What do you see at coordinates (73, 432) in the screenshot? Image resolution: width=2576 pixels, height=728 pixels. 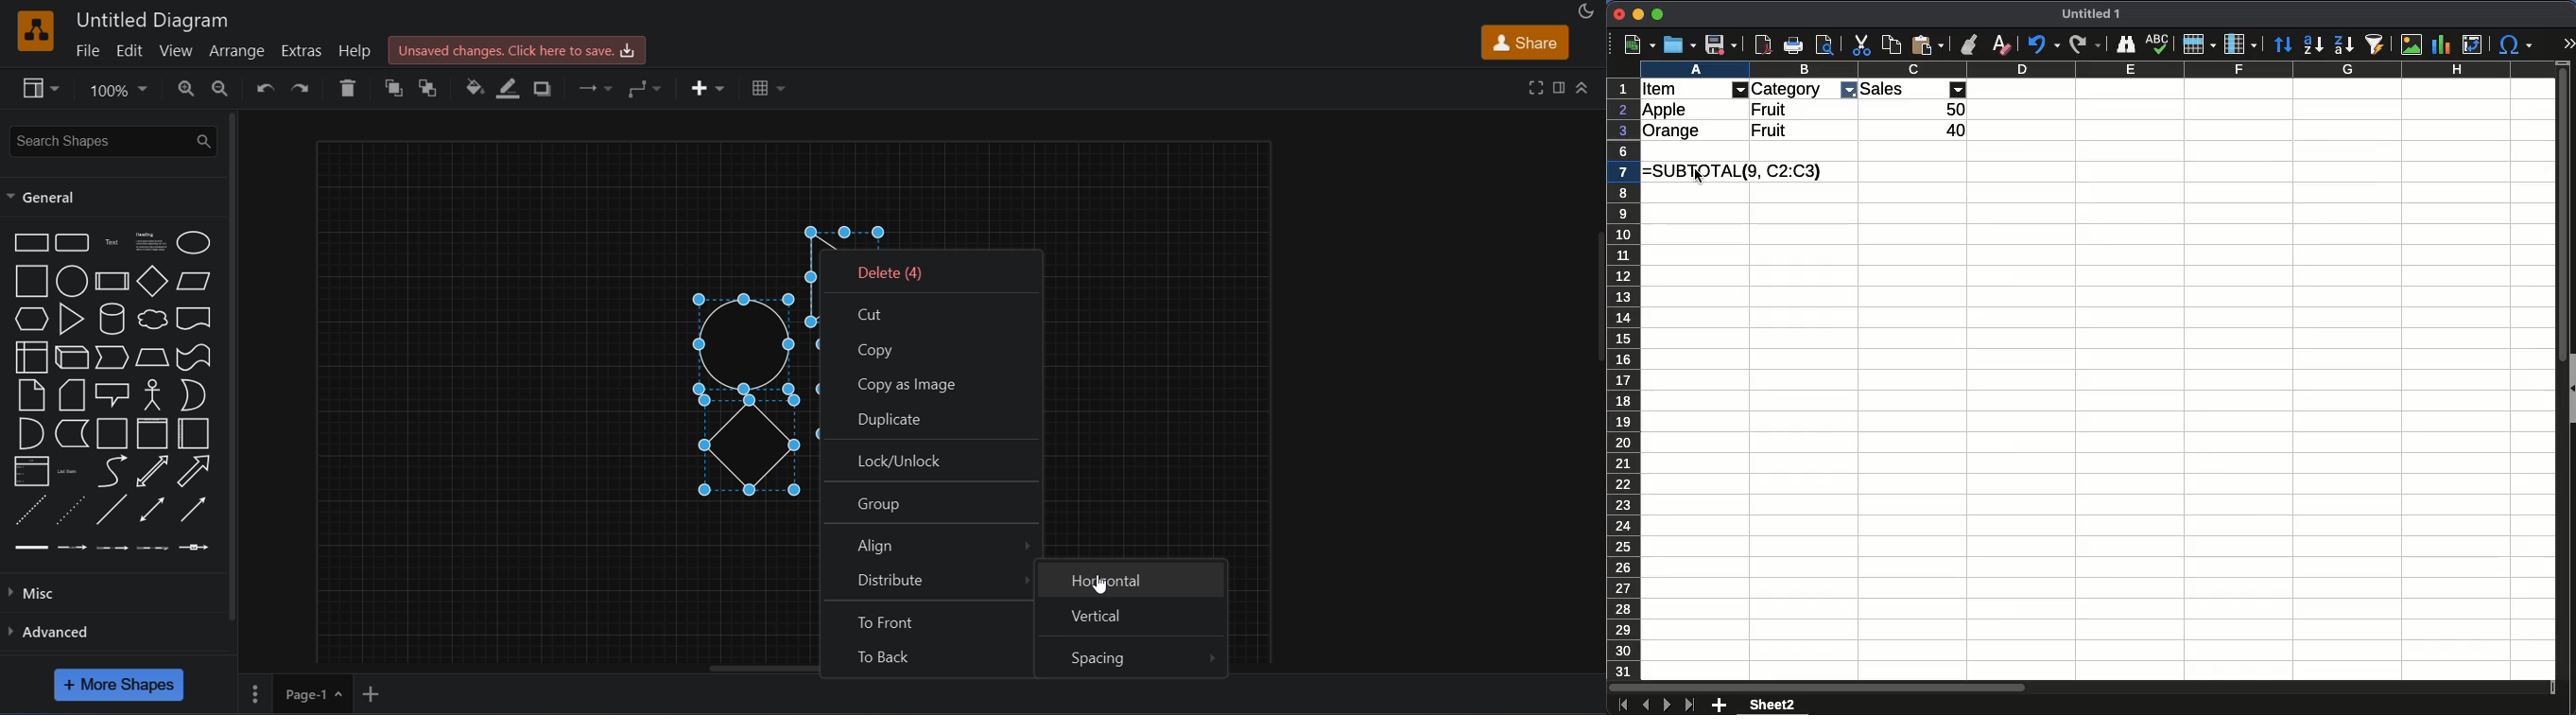 I see `data storage` at bounding box center [73, 432].